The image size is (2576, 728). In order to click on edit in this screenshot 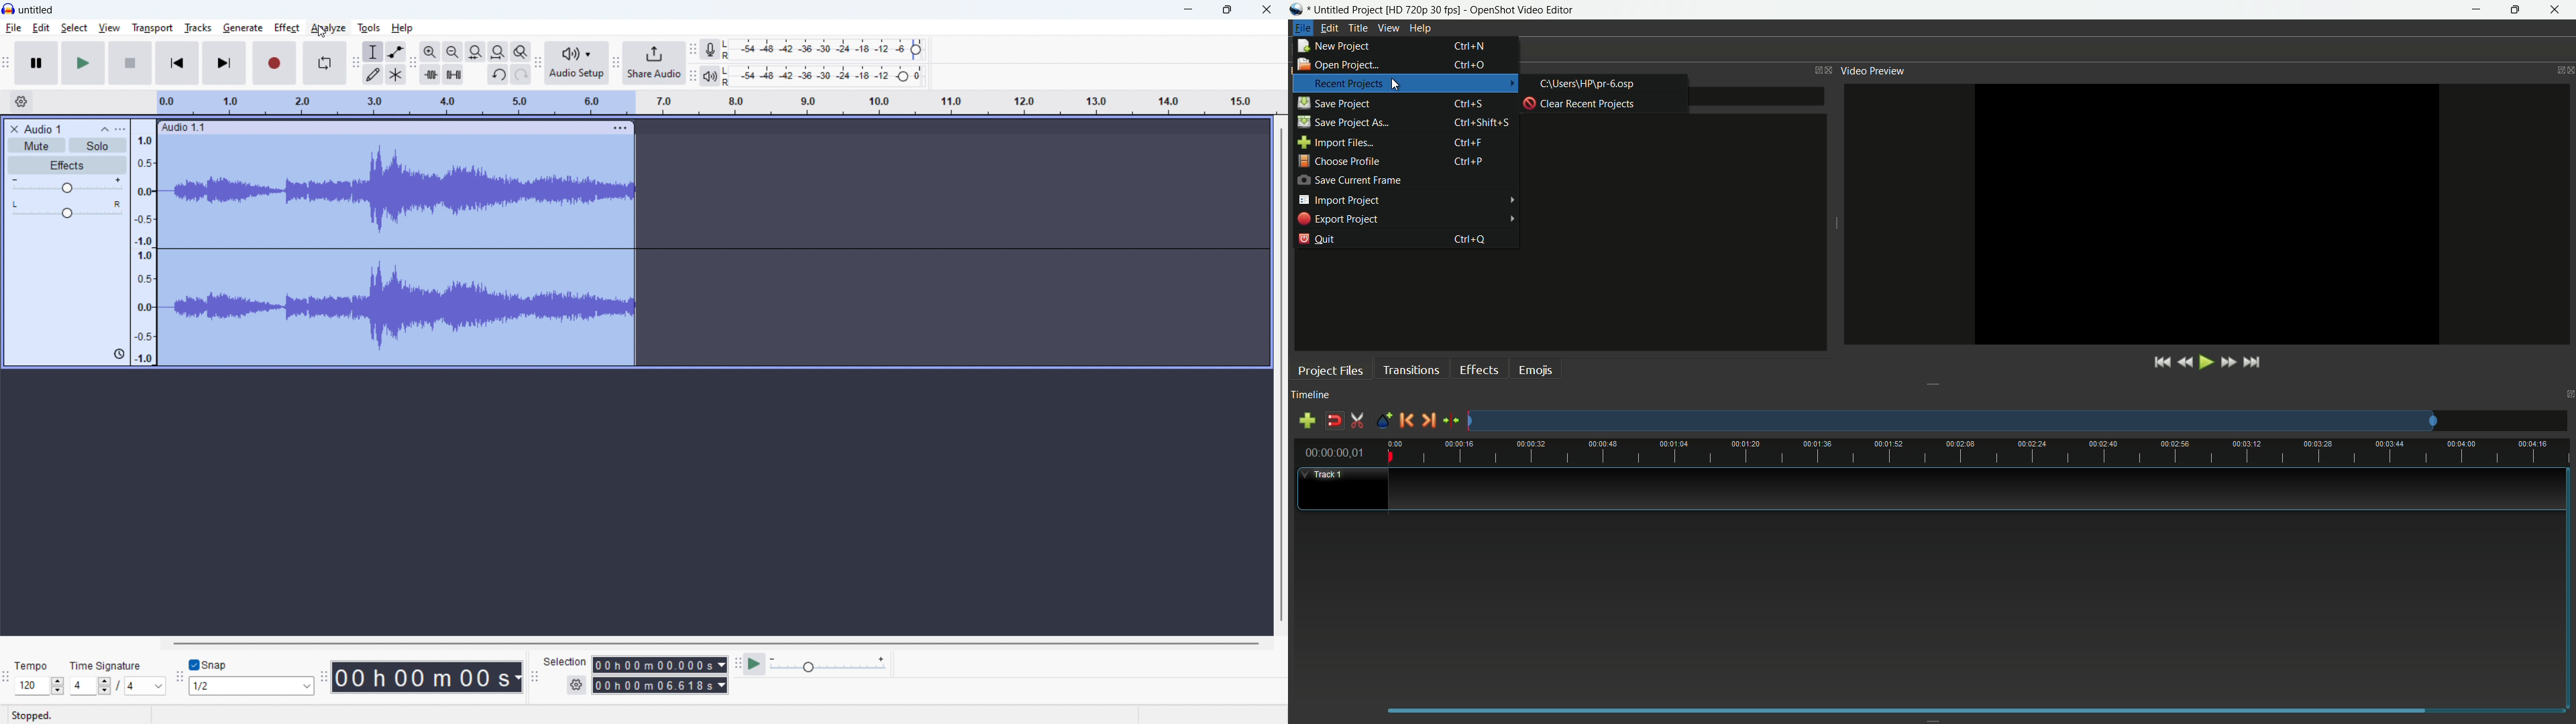, I will do `click(42, 28)`.